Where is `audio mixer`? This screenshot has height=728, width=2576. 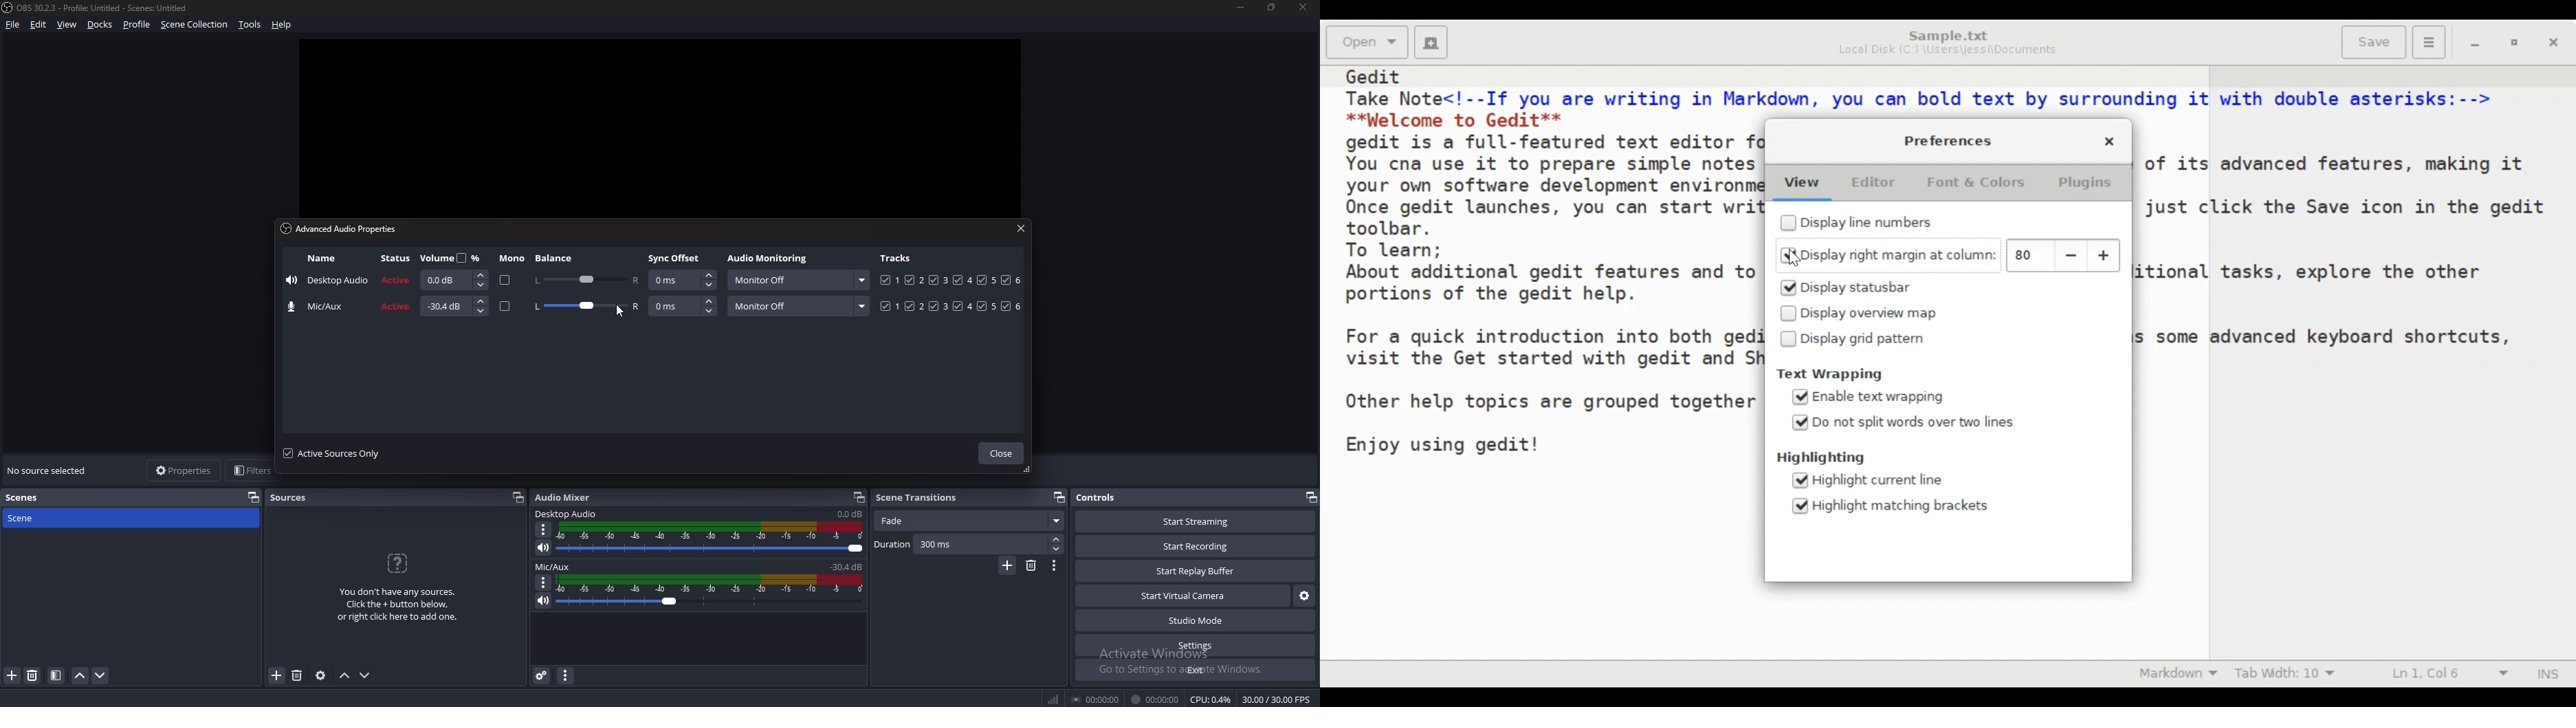 audio mixer is located at coordinates (563, 497).